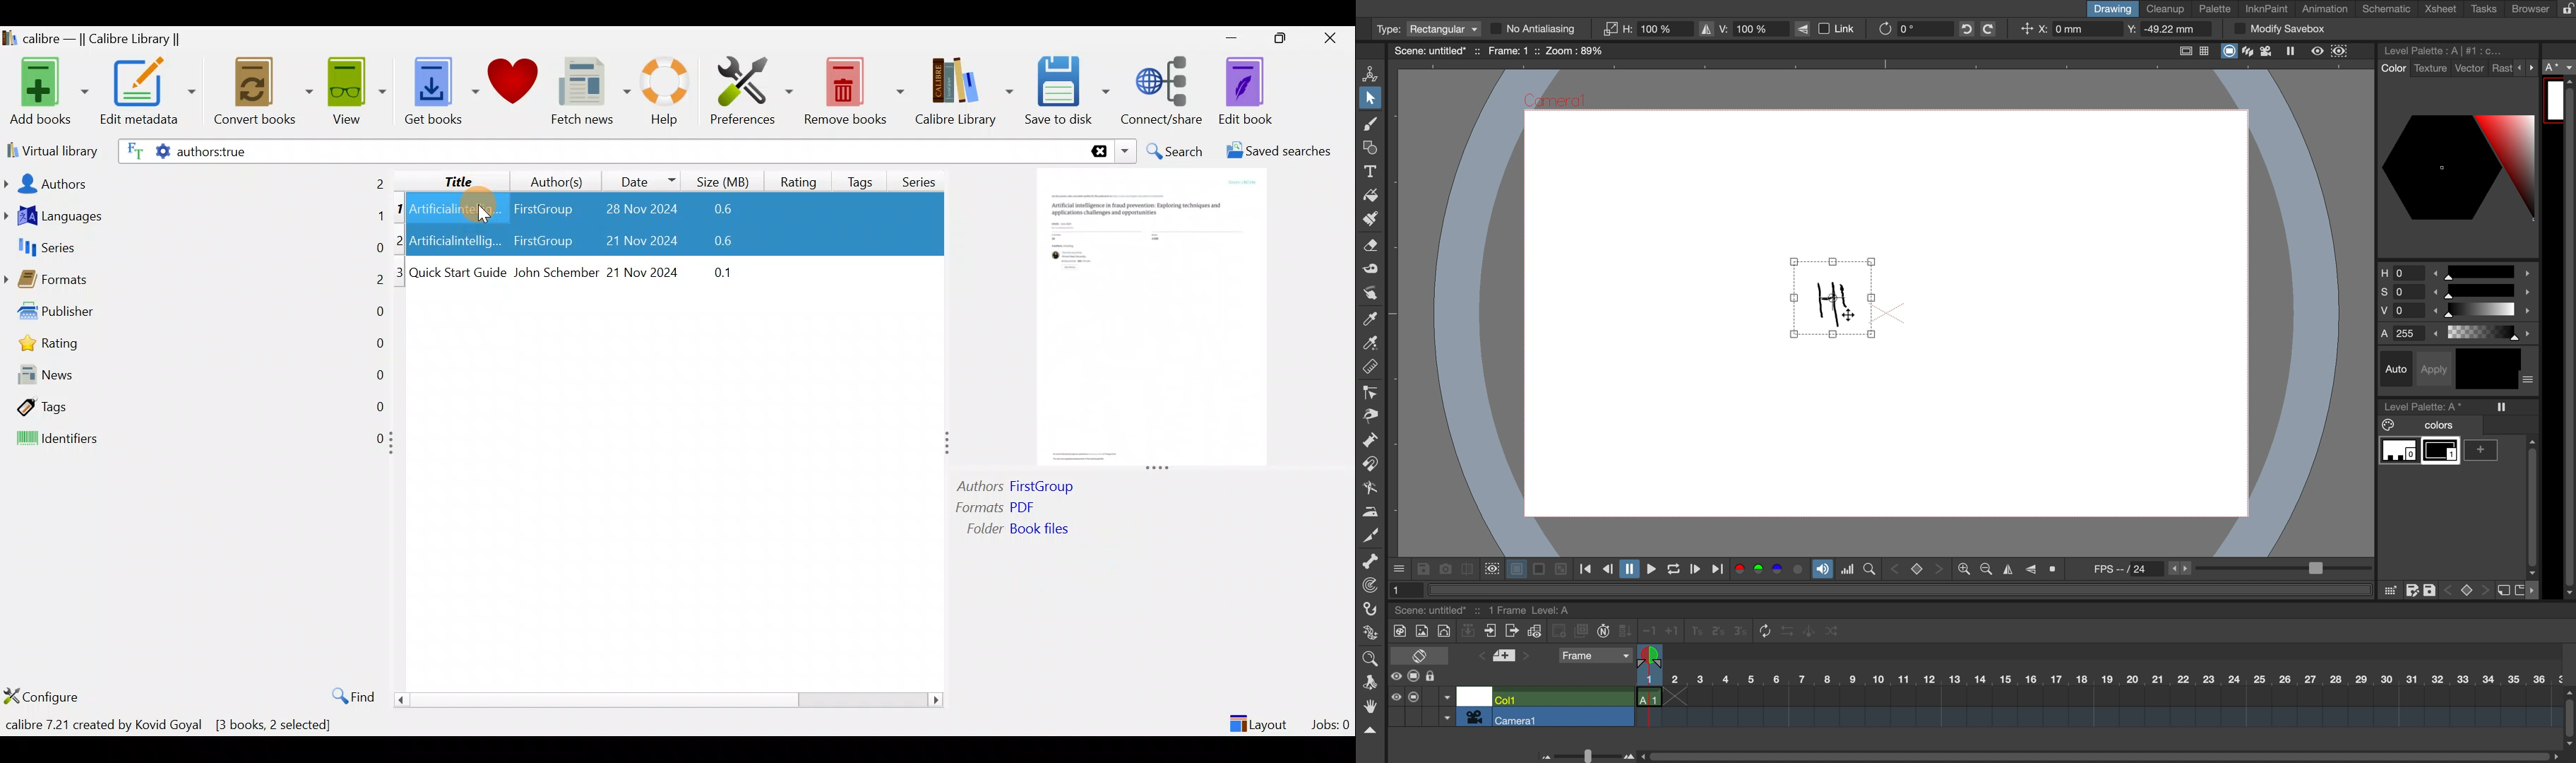 This screenshot has width=2576, height=784. I want to click on Size, so click(726, 179).